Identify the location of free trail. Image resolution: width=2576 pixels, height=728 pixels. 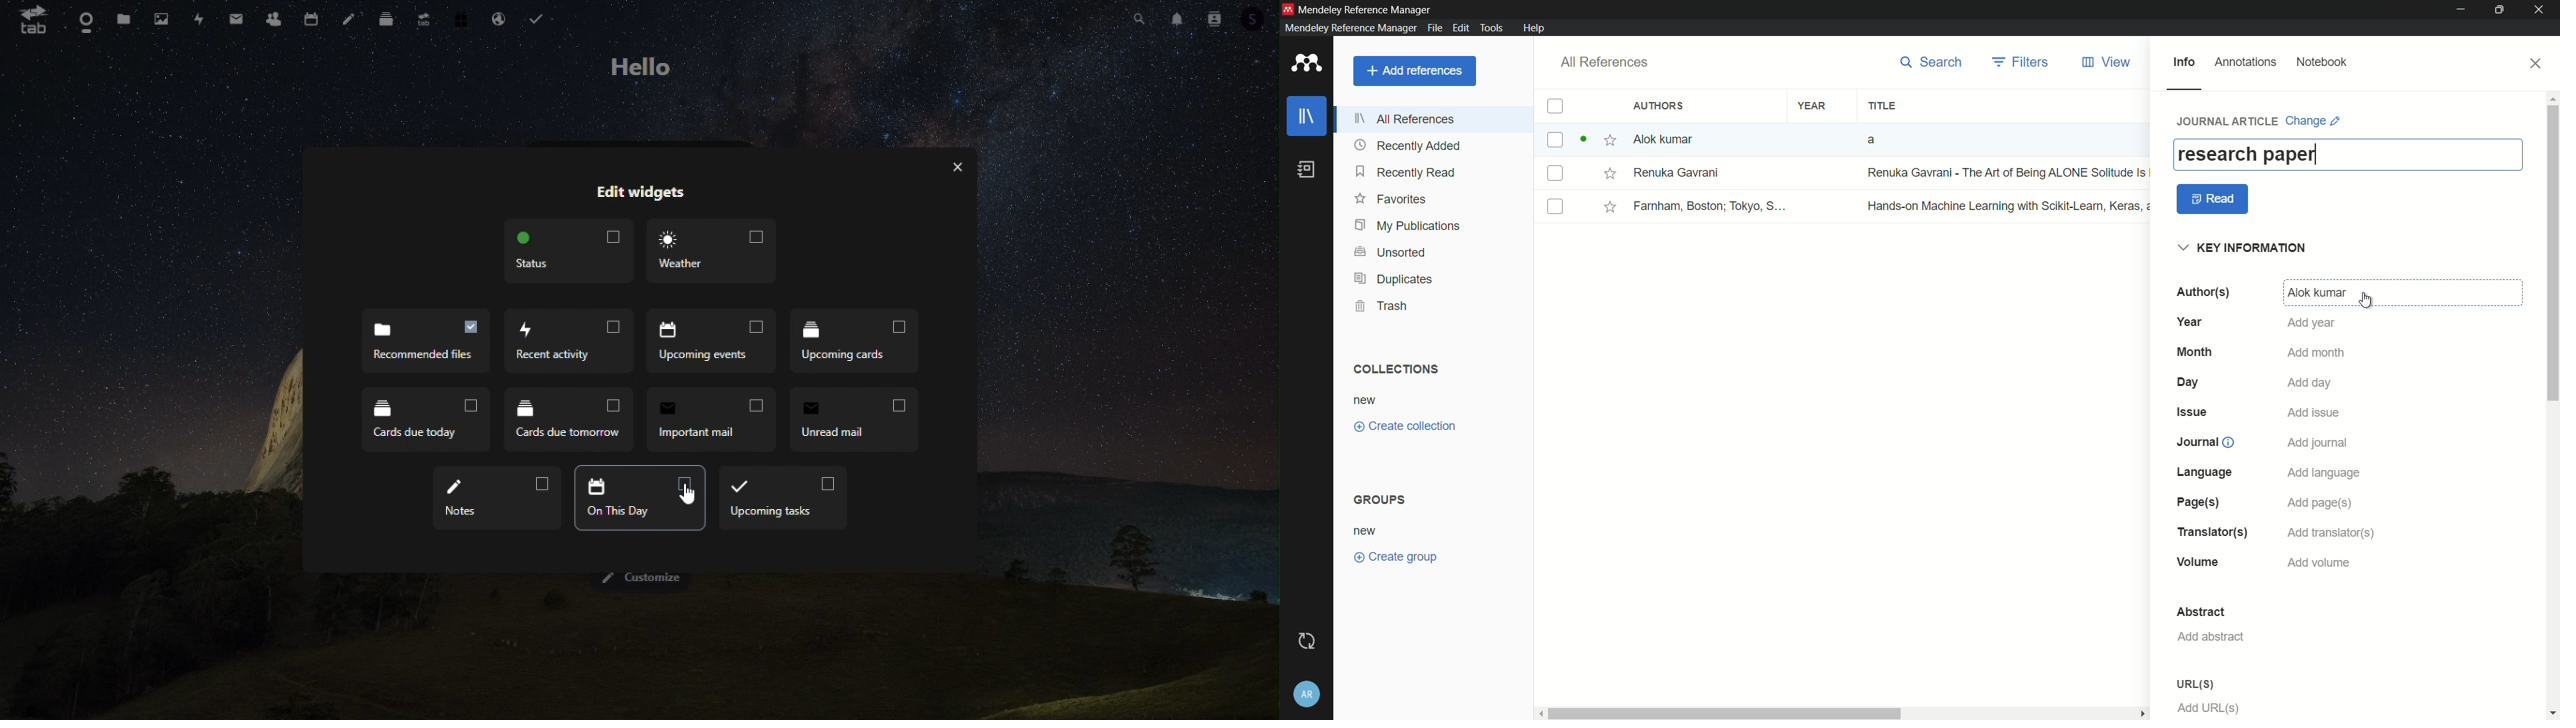
(461, 22).